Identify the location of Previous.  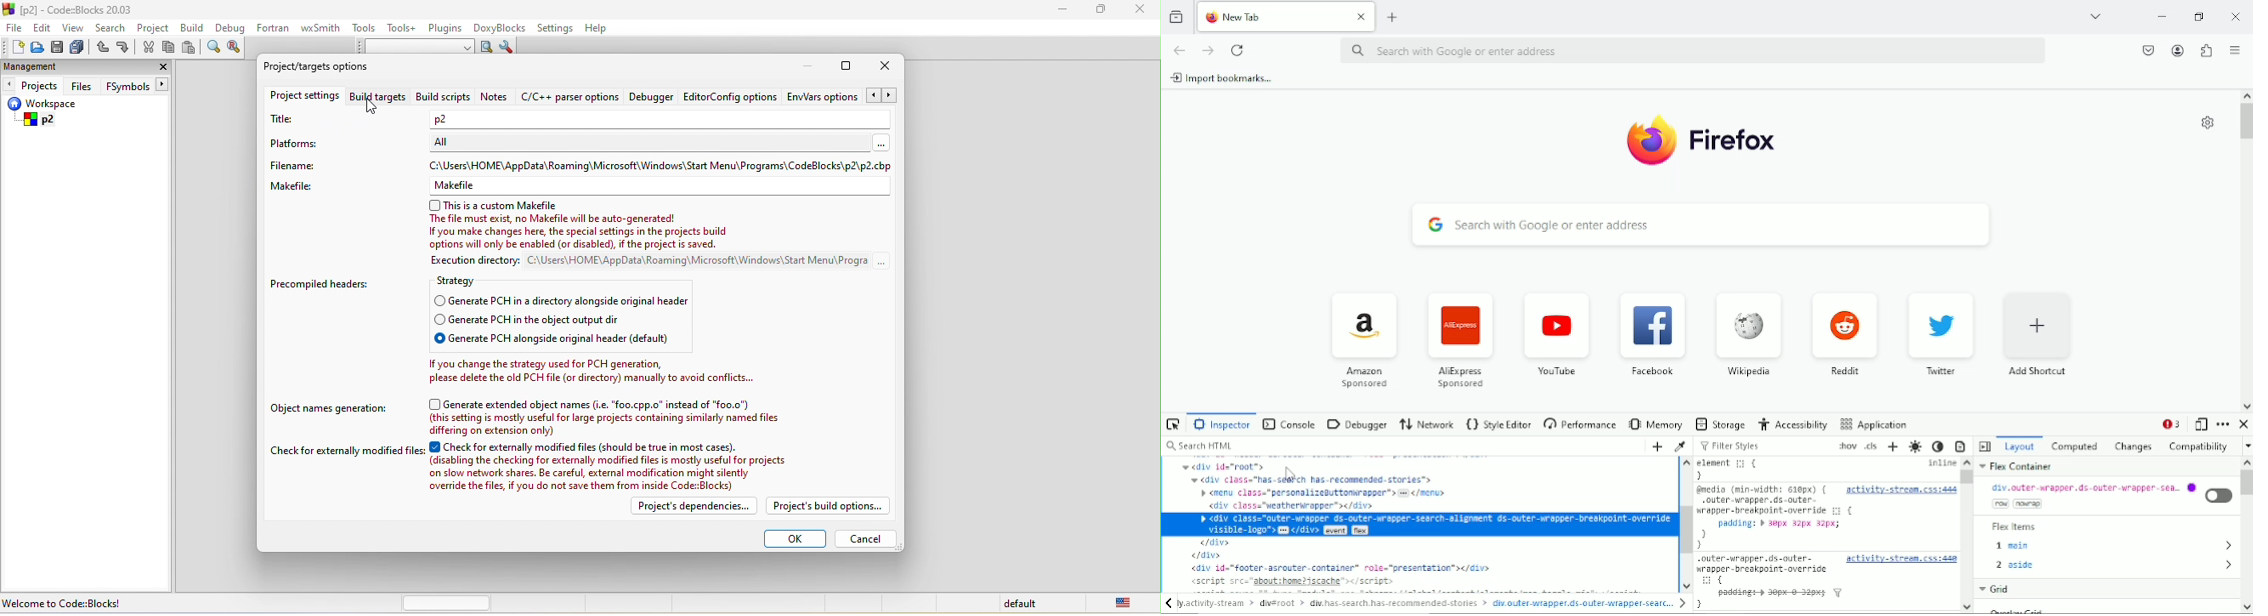
(1168, 605).